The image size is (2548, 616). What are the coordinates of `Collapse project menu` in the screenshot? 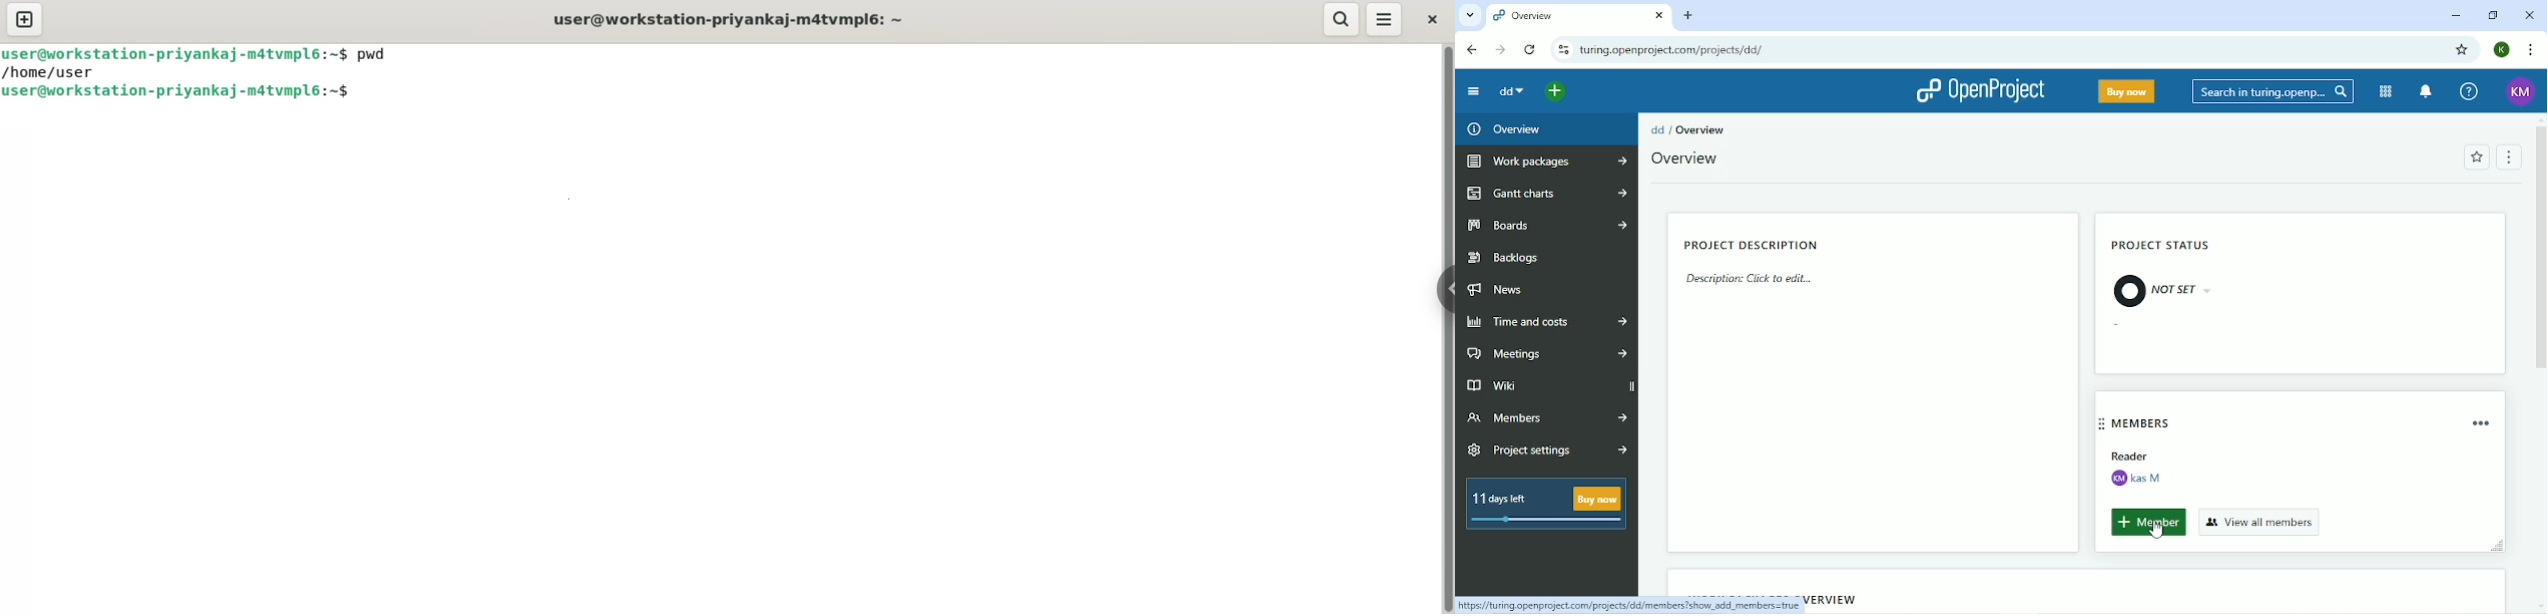 It's located at (1476, 91).